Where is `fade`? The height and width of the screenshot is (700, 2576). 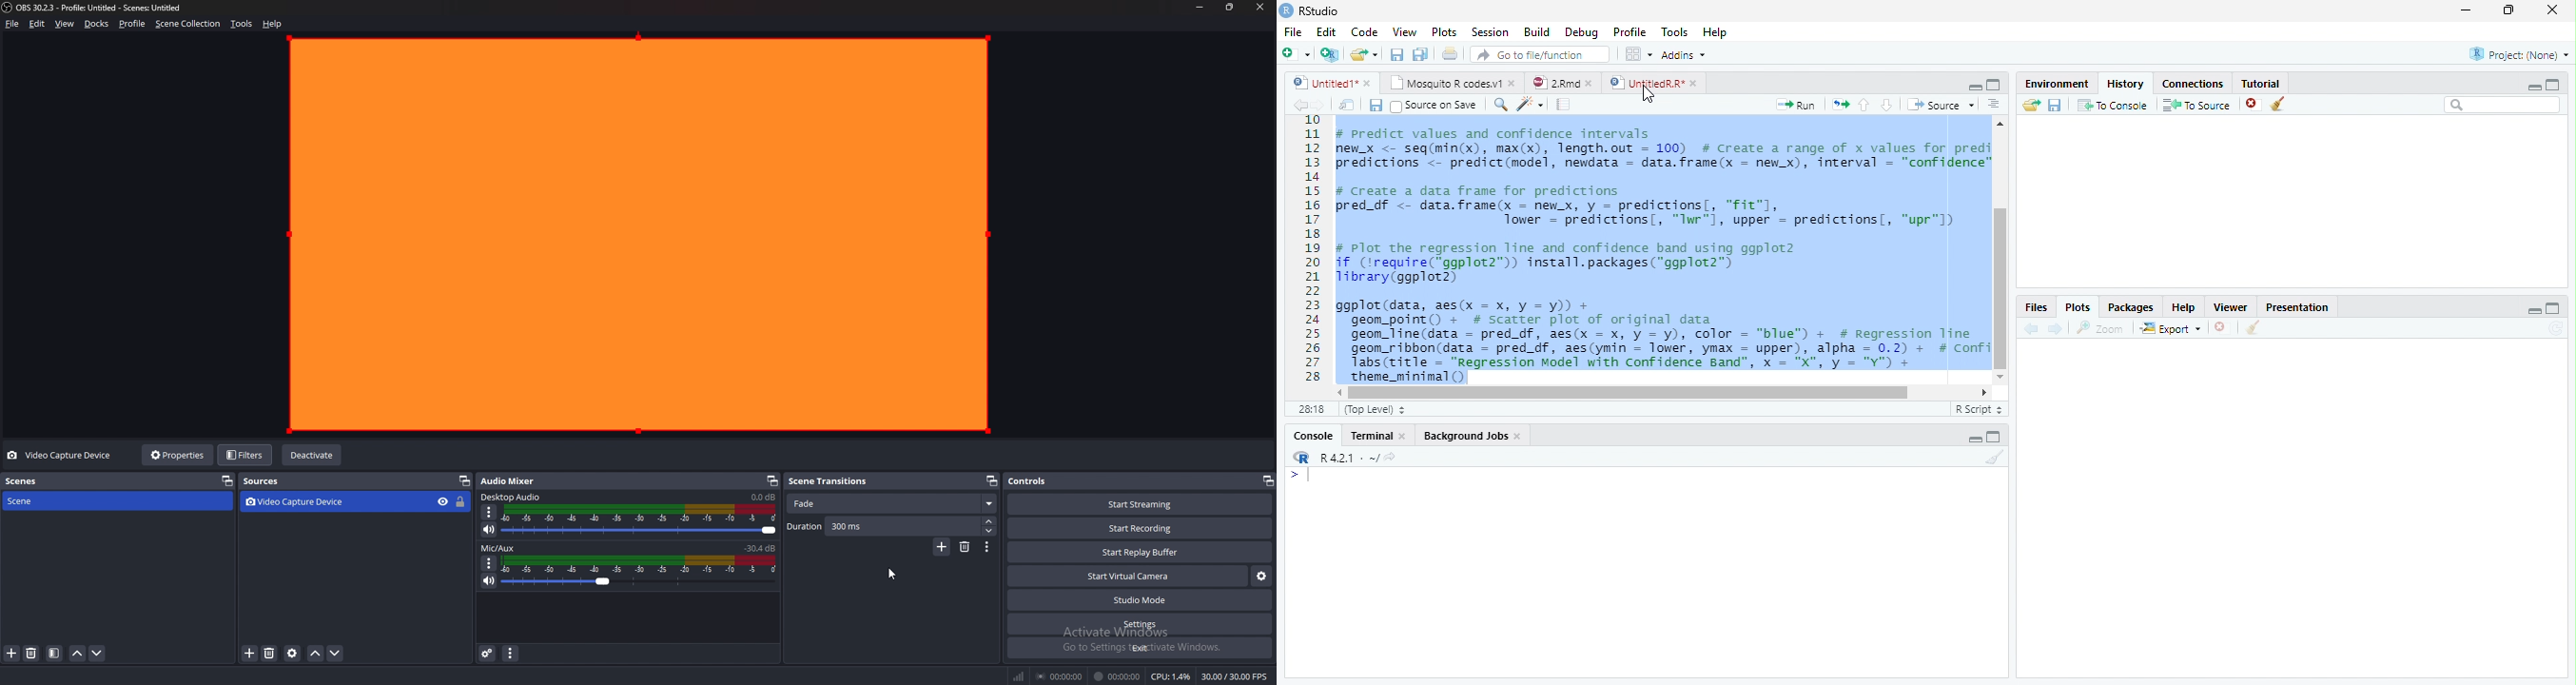 fade is located at coordinates (892, 504).